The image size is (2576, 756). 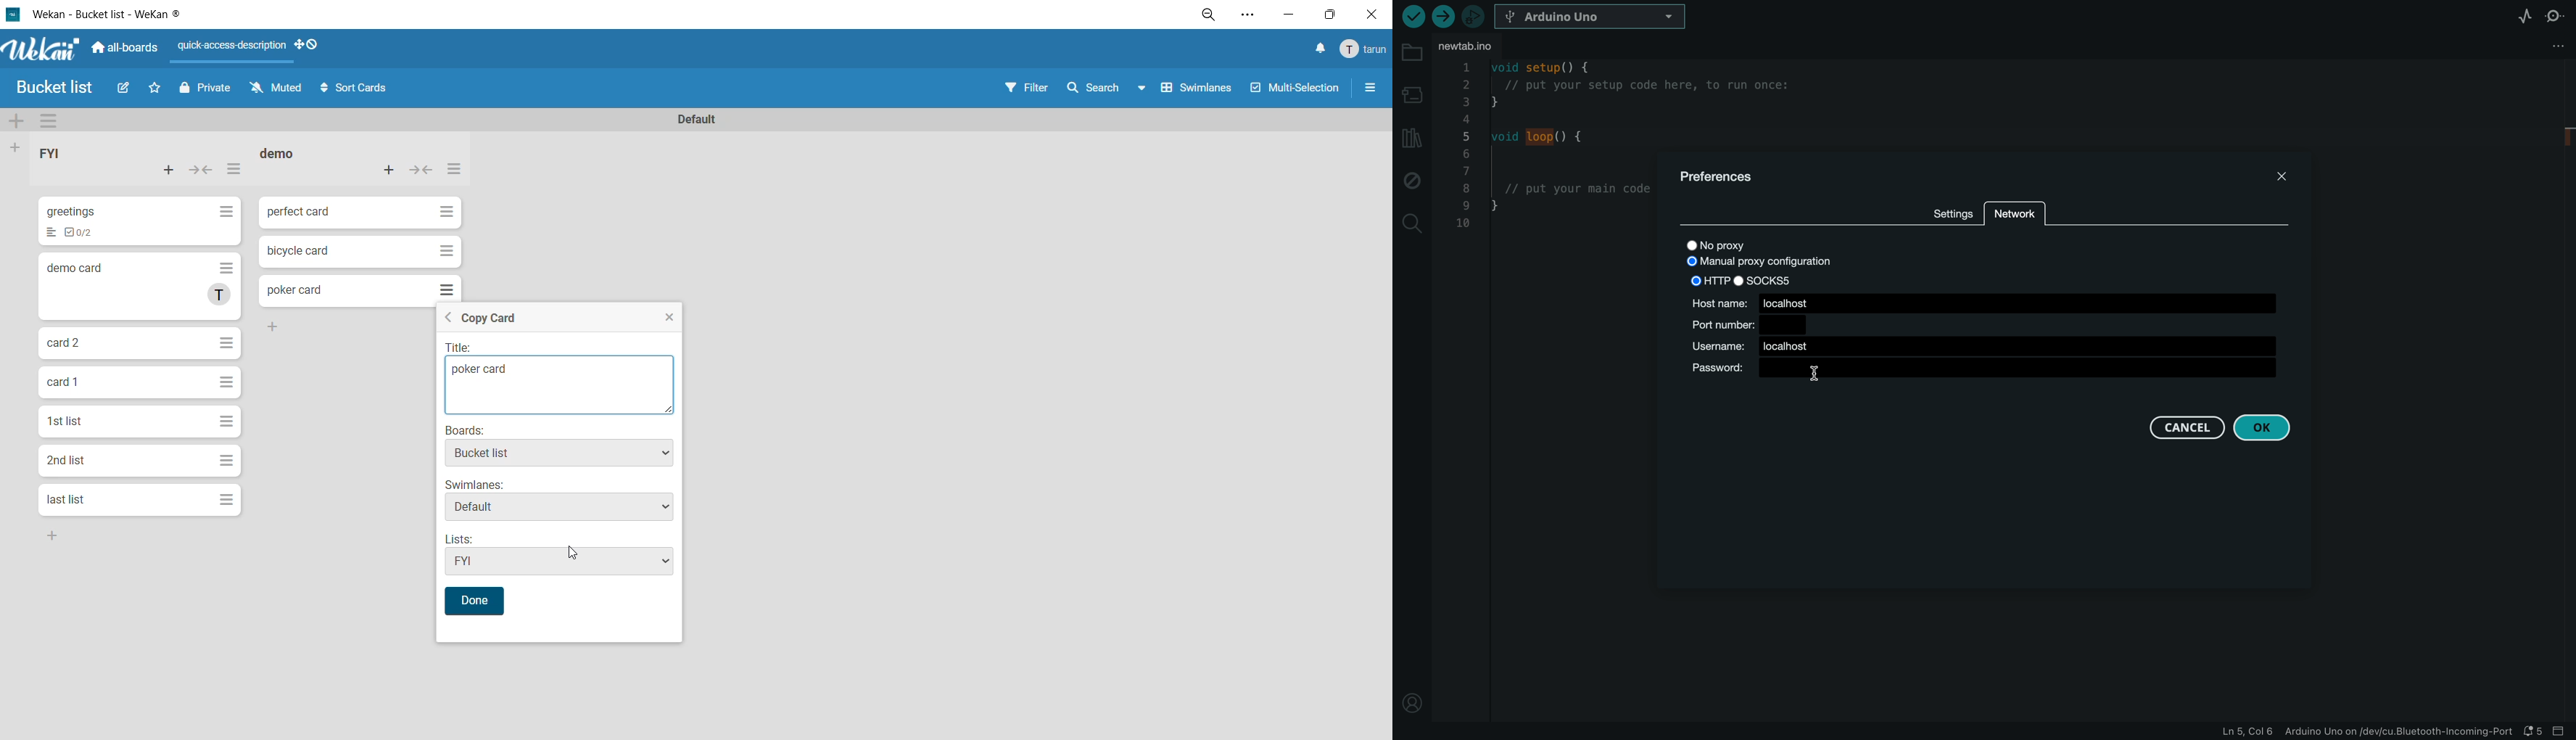 I want to click on demo card, so click(x=76, y=266).